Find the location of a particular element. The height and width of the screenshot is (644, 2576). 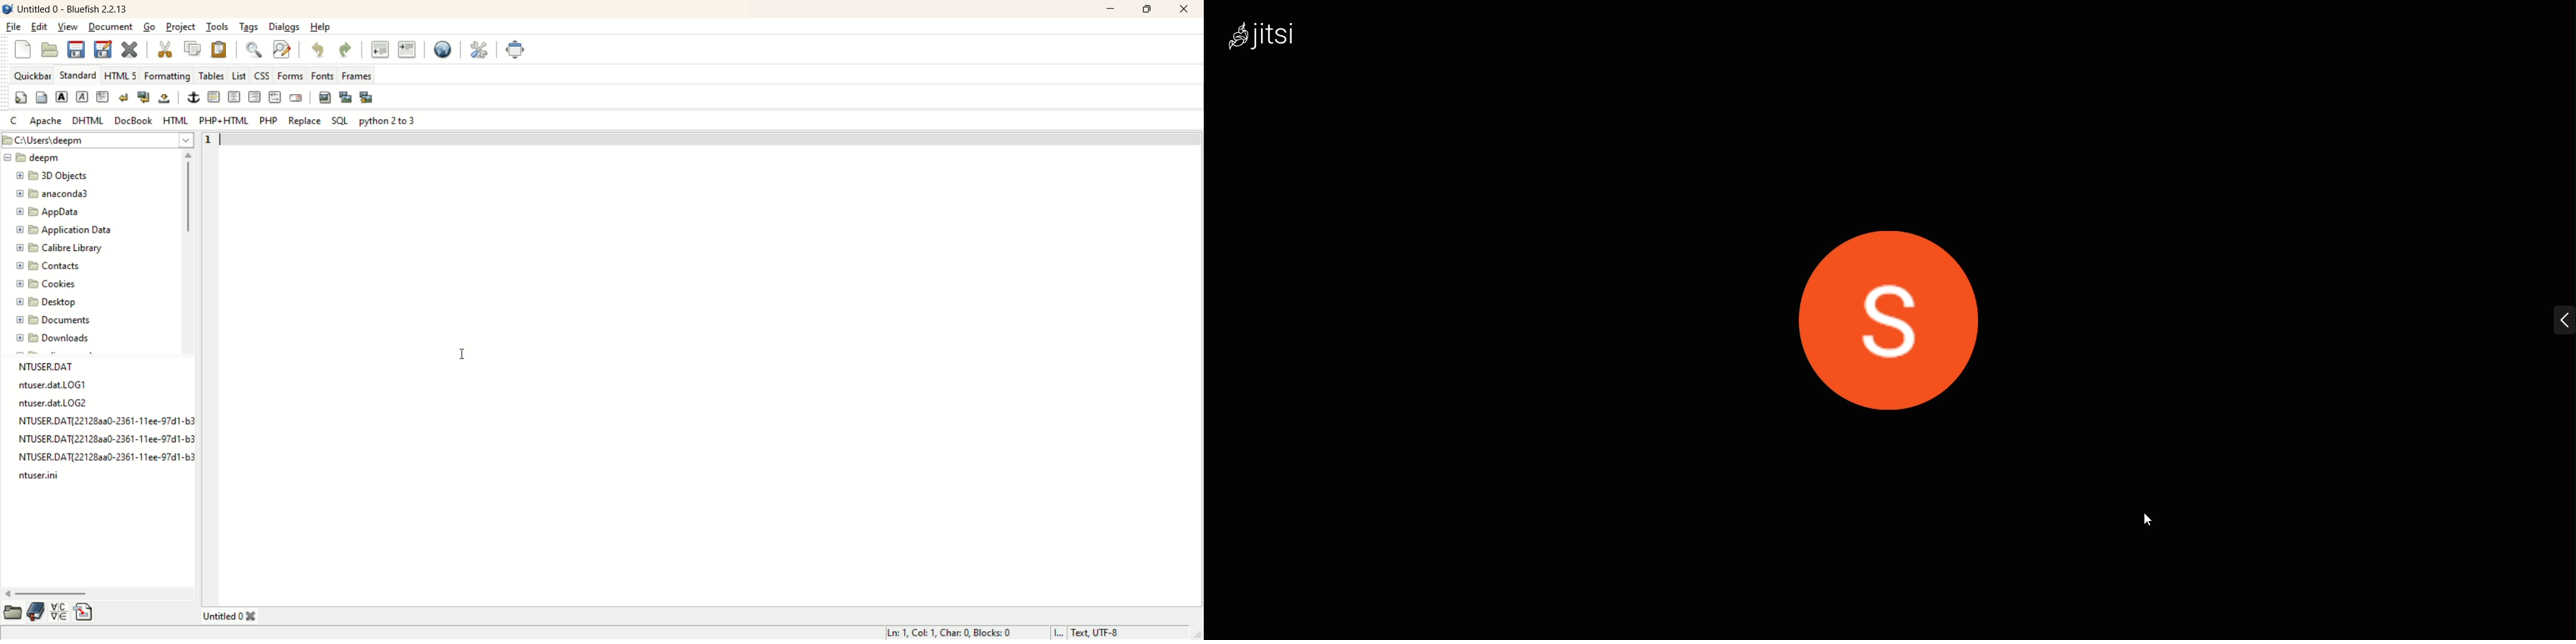

paste is located at coordinates (221, 49).